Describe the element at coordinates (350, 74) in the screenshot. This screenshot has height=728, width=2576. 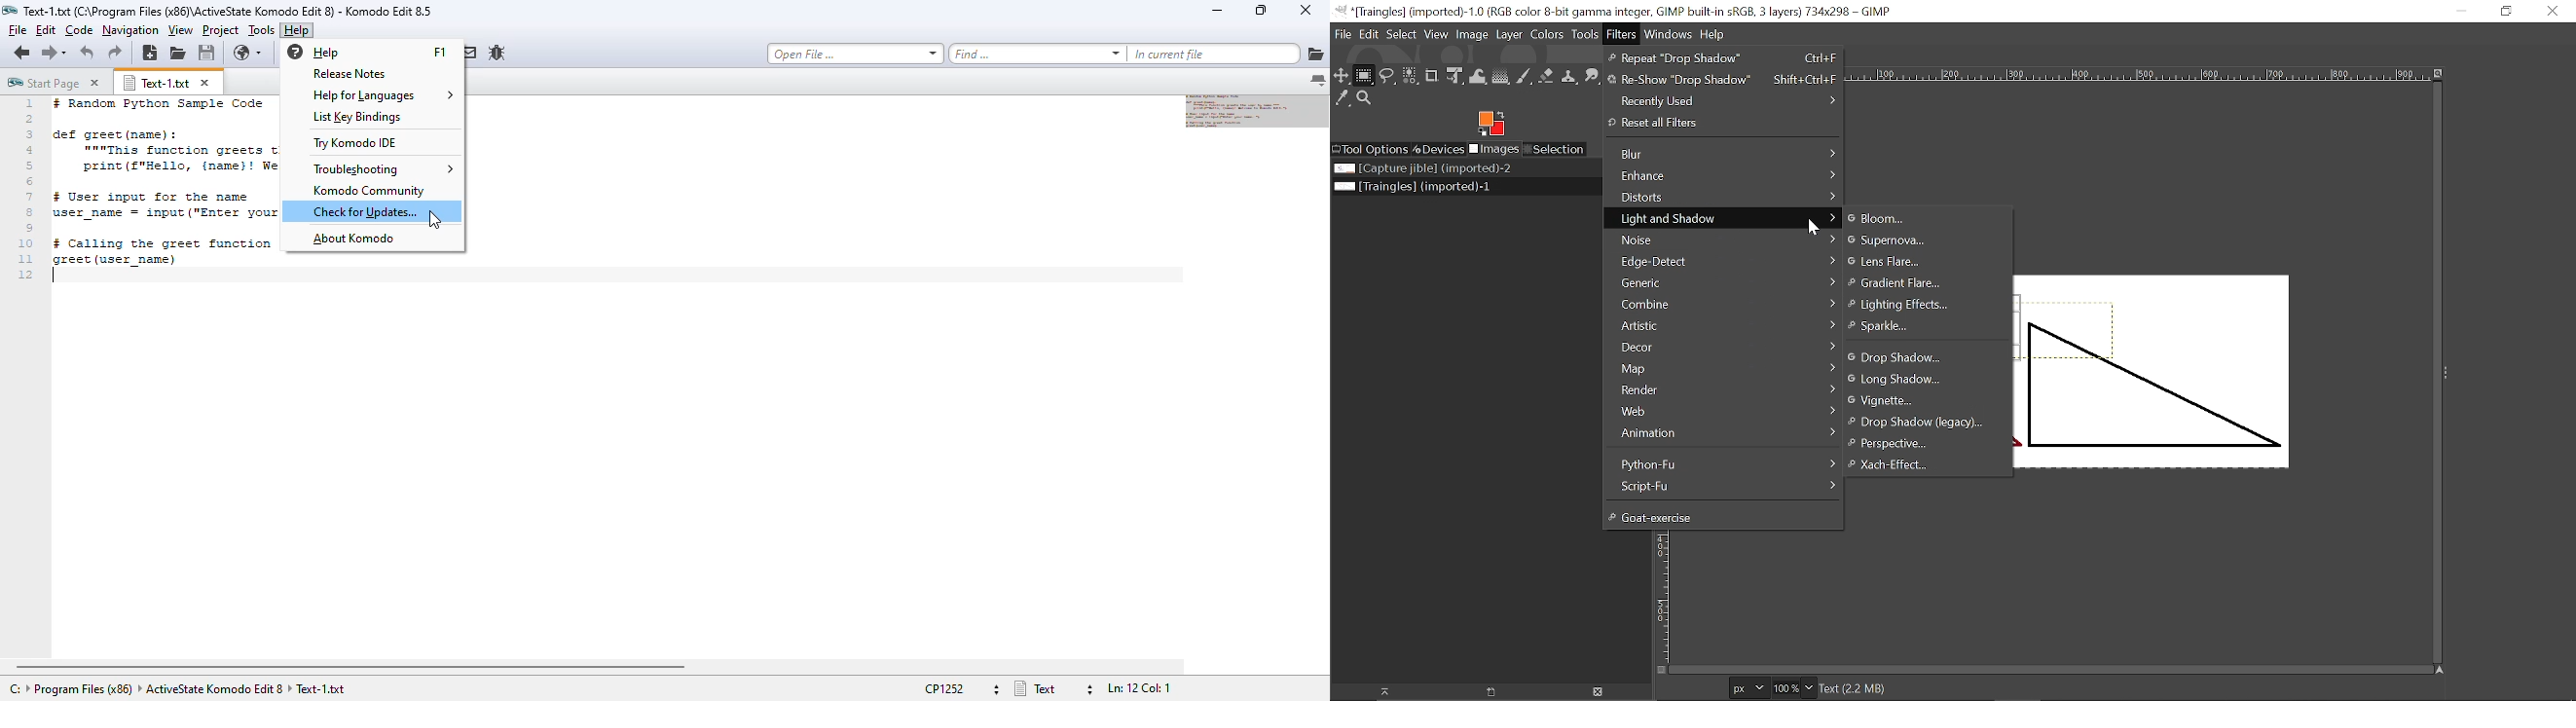
I see `release notes` at that location.